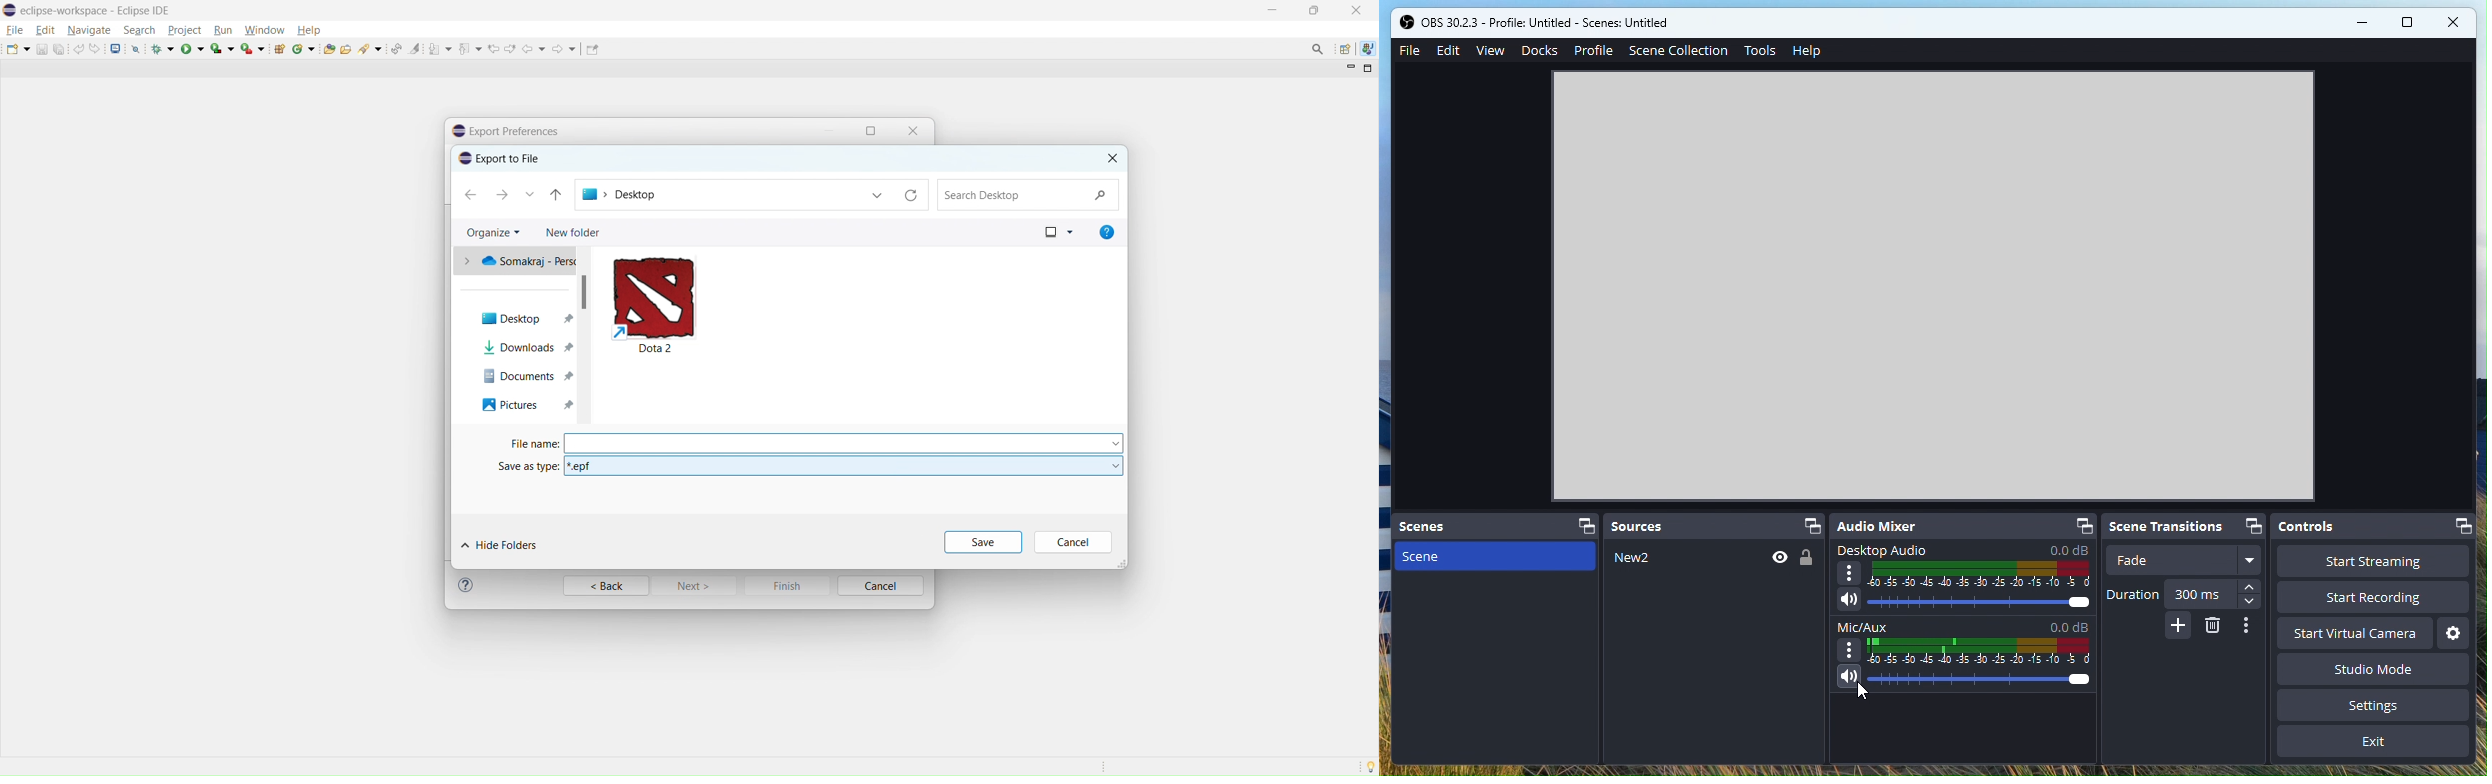 The image size is (2492, 784). What do you see at coordinates (2371, 598) in the screenshot?
I see `Start recording` at bounding box center [2371, 598].